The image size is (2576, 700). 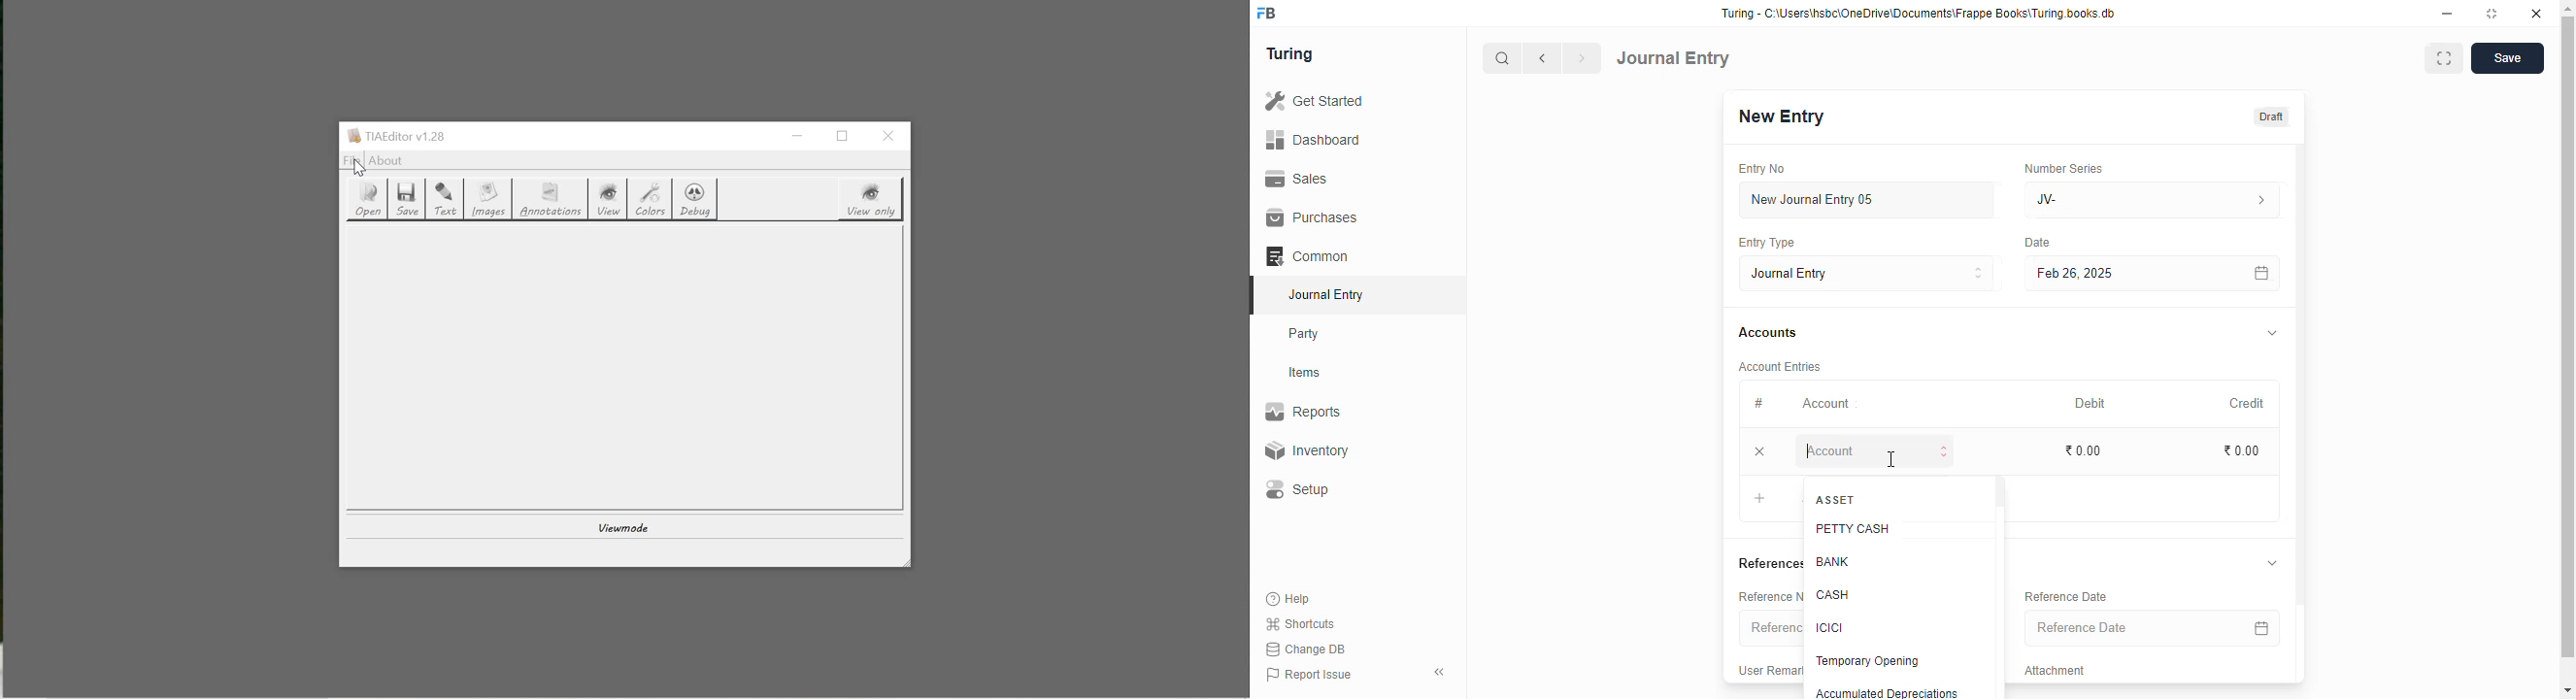 What do you see at coordinates (1780, 366) in the screenshot?
I see `account entries` at bounding box center [1780, 366].